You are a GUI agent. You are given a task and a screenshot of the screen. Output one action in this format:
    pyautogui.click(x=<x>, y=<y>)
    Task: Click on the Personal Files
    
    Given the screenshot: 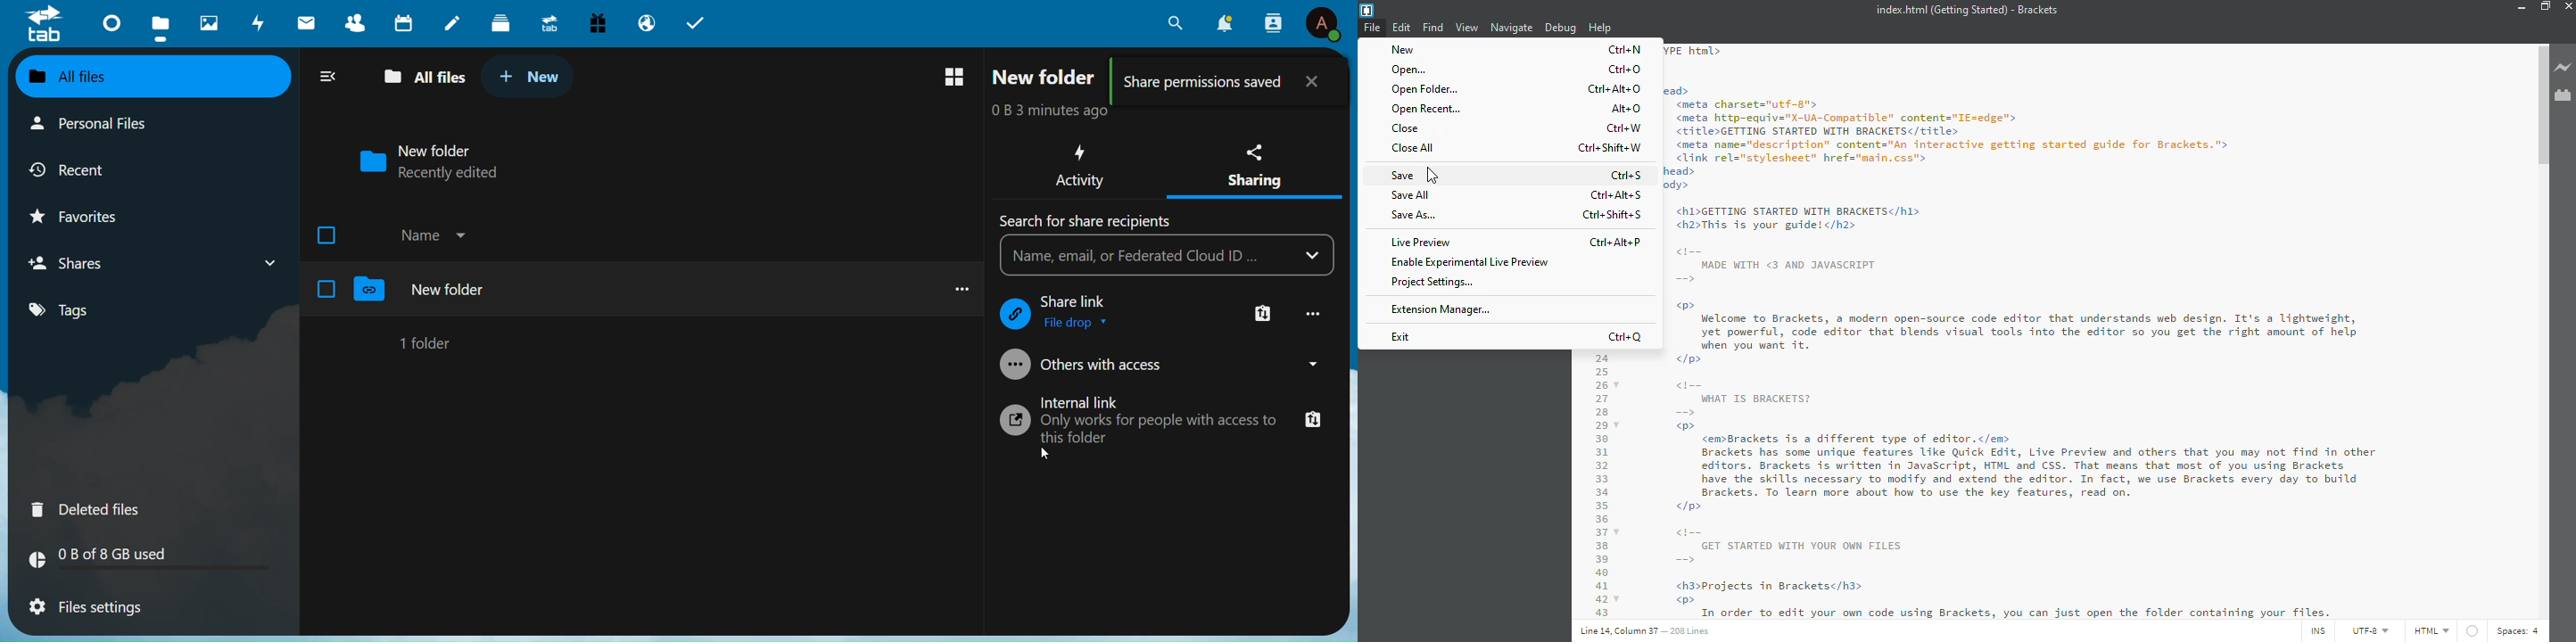 What is the action you would take?
    pyautogui.click(x=94, y=124)
    